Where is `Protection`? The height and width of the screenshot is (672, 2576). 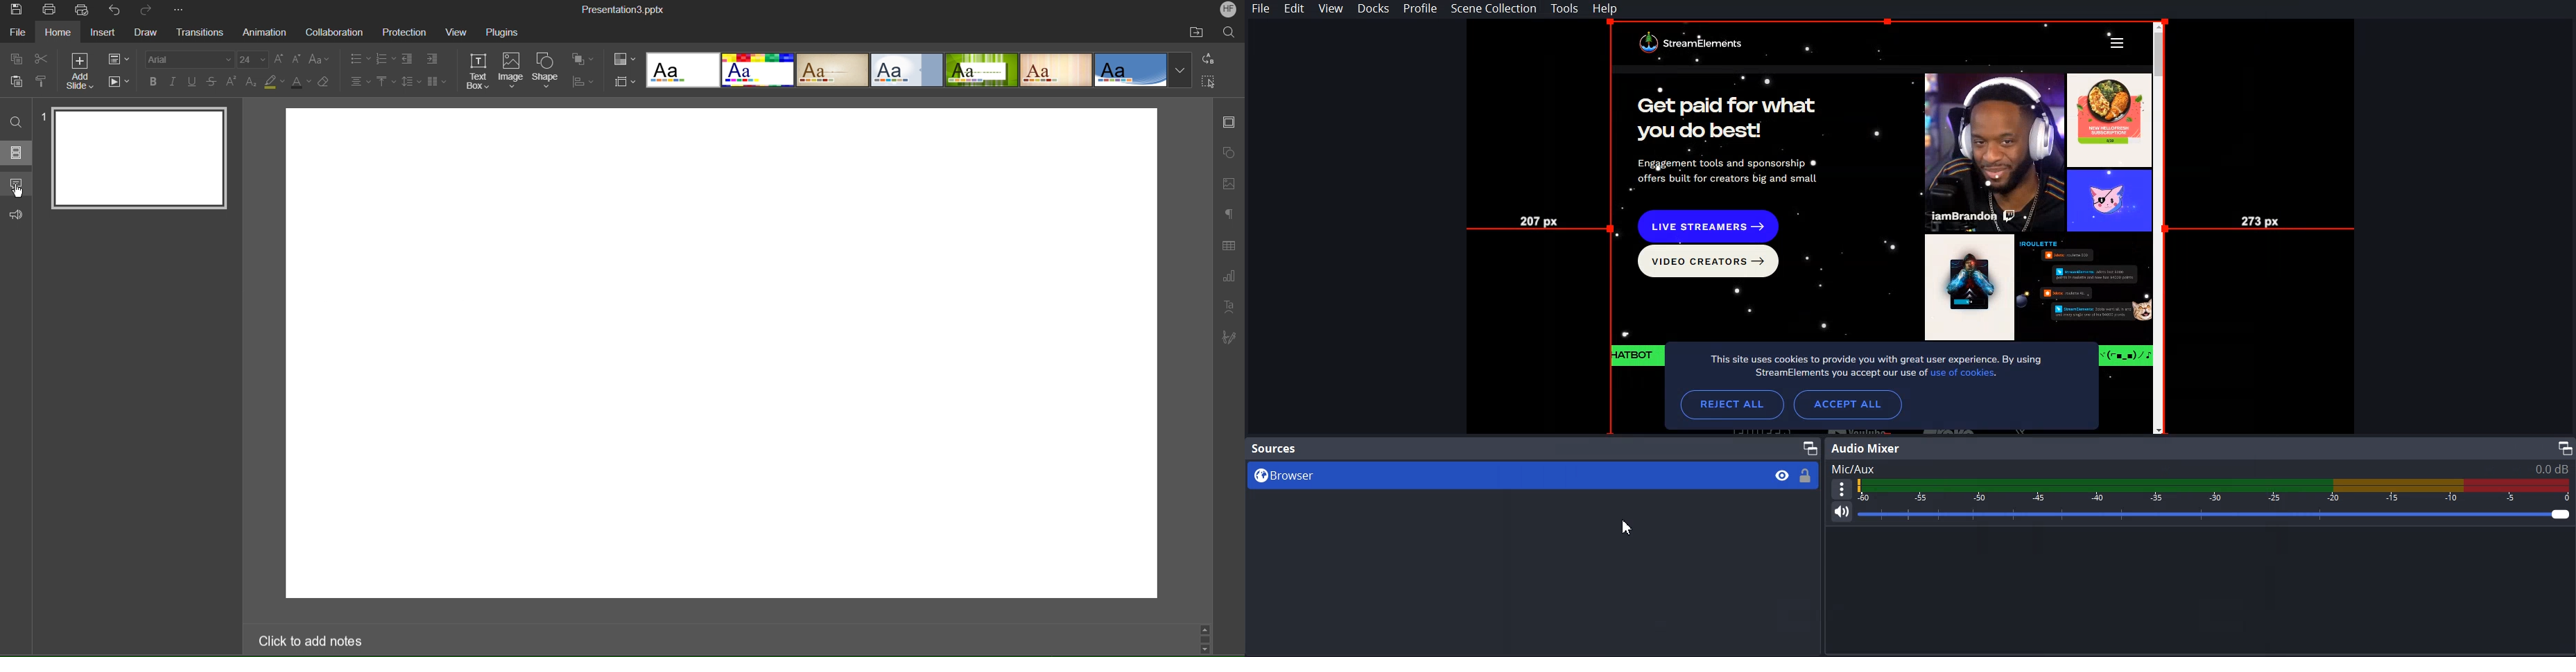 Protection is located at coordinates (406, 33).